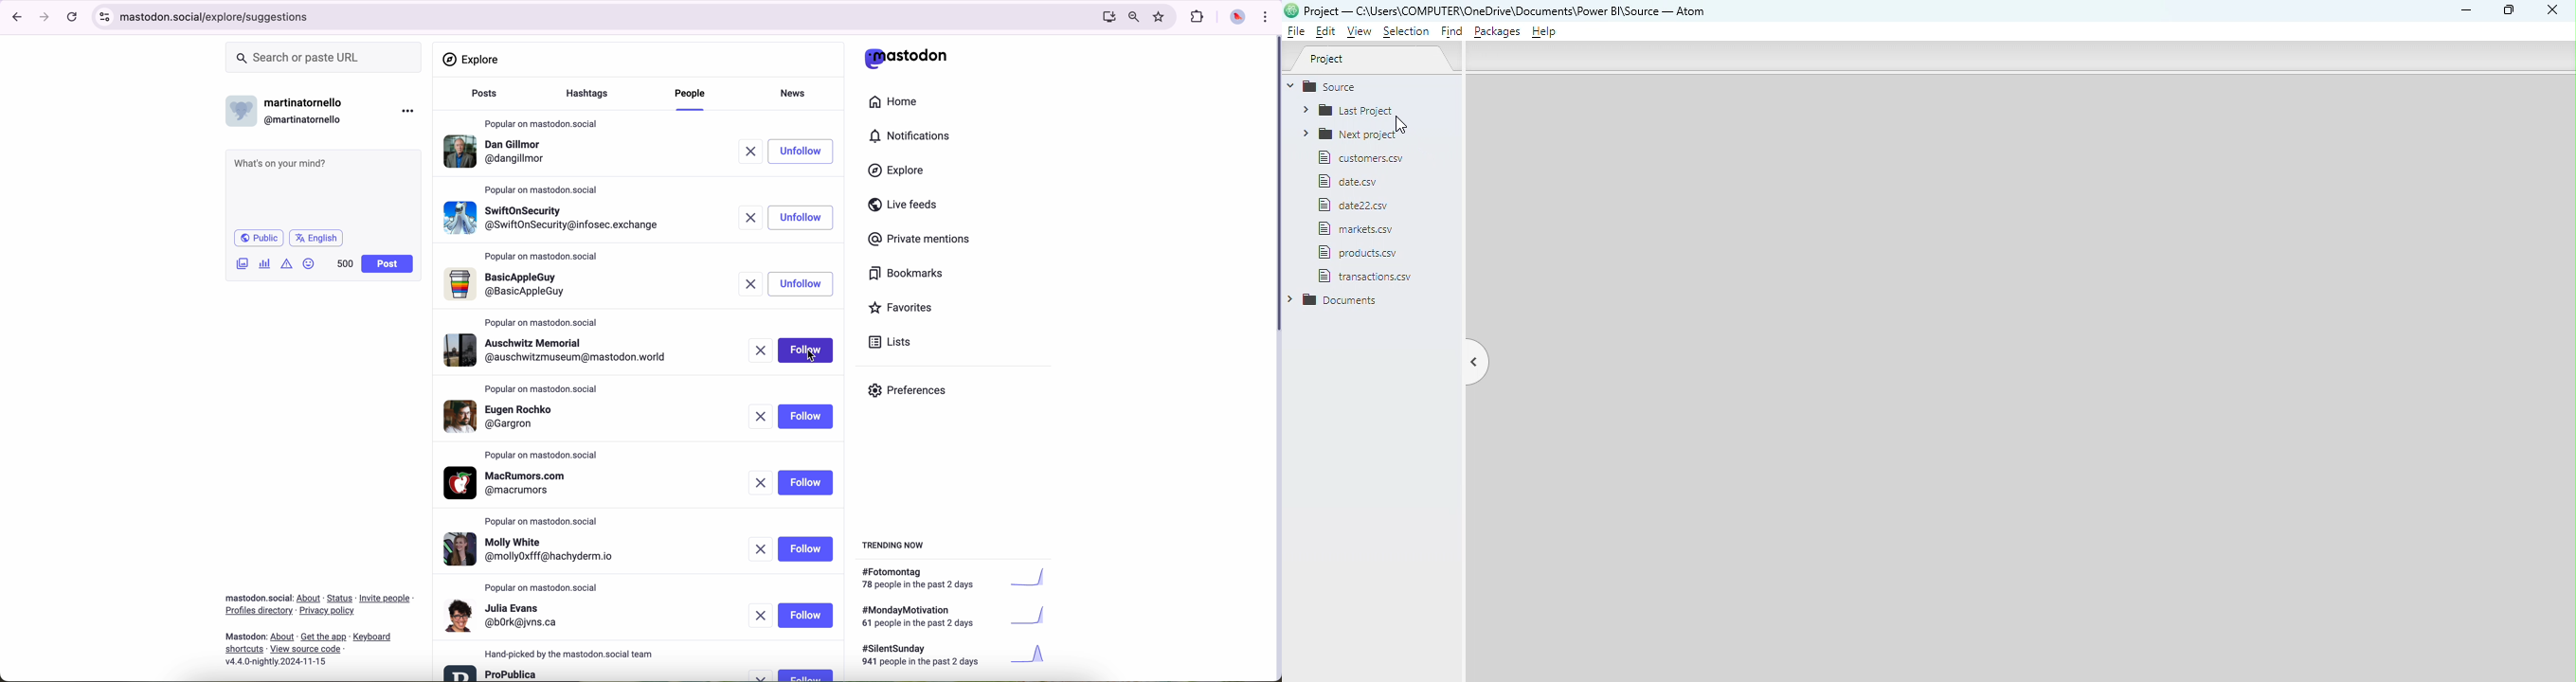  What do you see at coordinates (289, 109) in the screenshot?
I see `username` at bounding box center [289, 109].